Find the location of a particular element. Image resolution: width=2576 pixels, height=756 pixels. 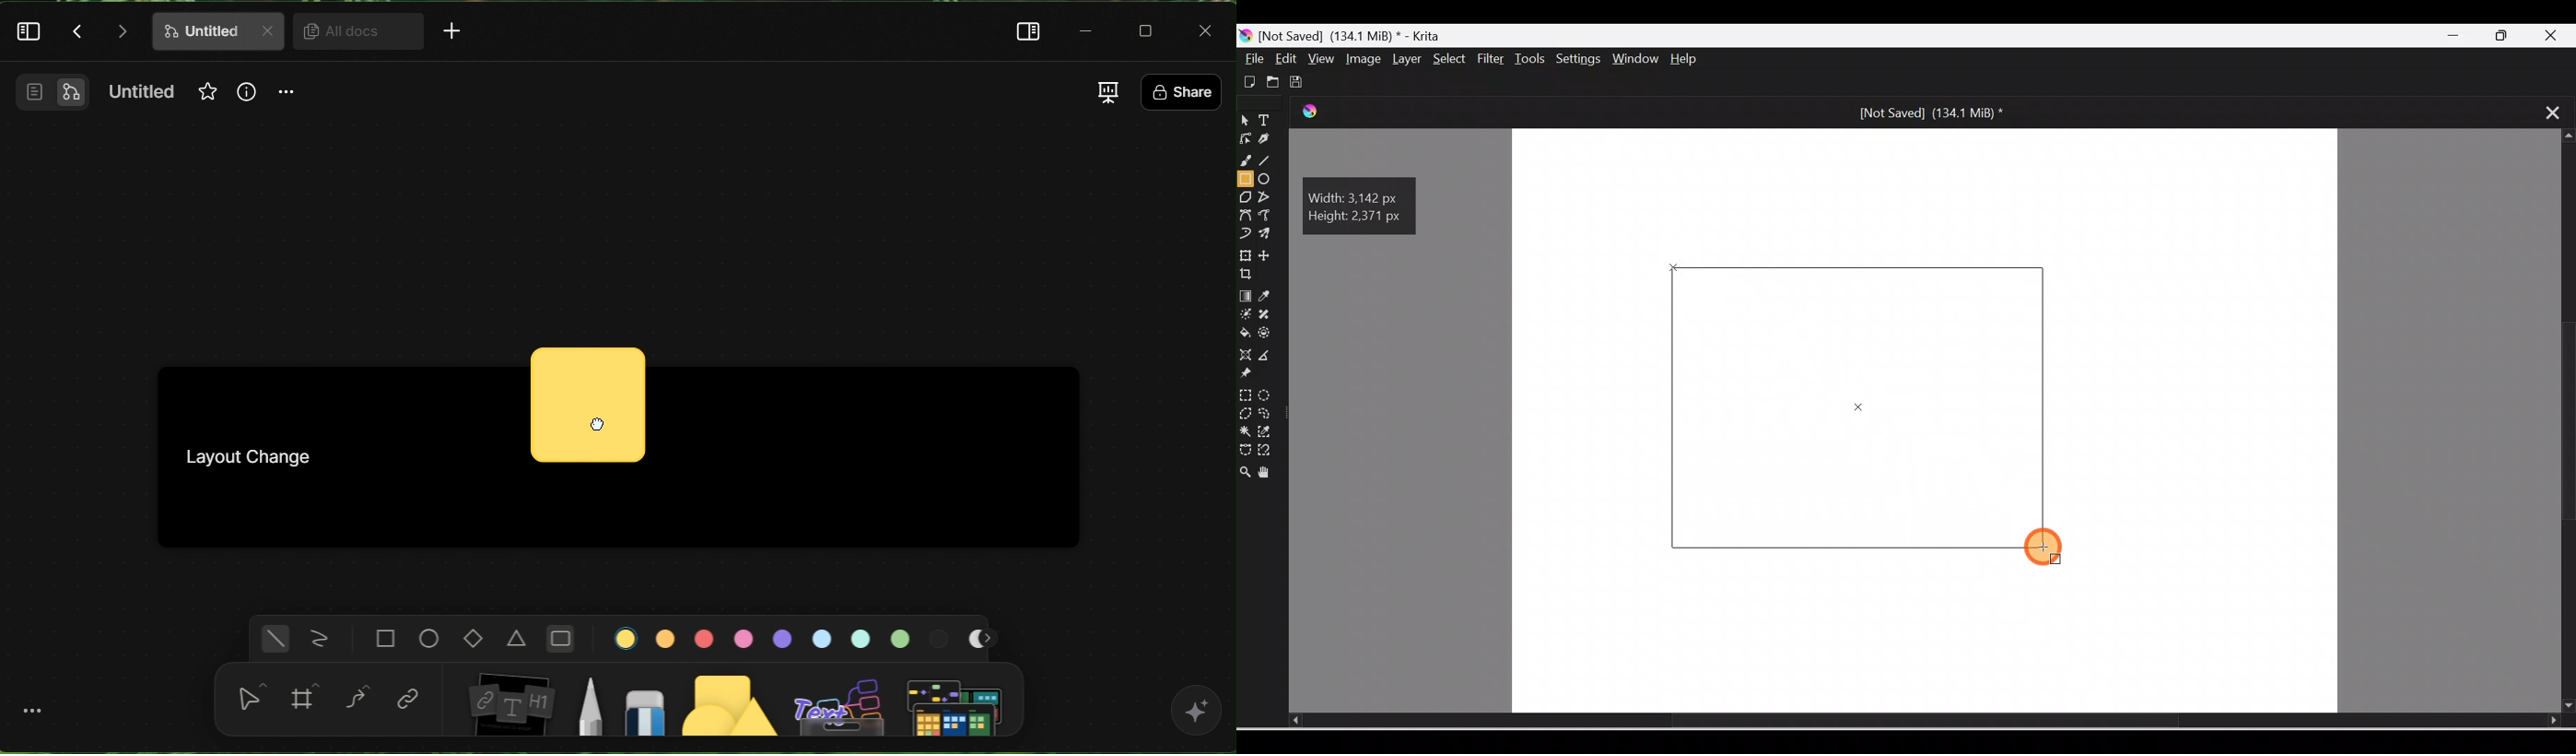

Scroll bar is located at coordinates (2563, 422).